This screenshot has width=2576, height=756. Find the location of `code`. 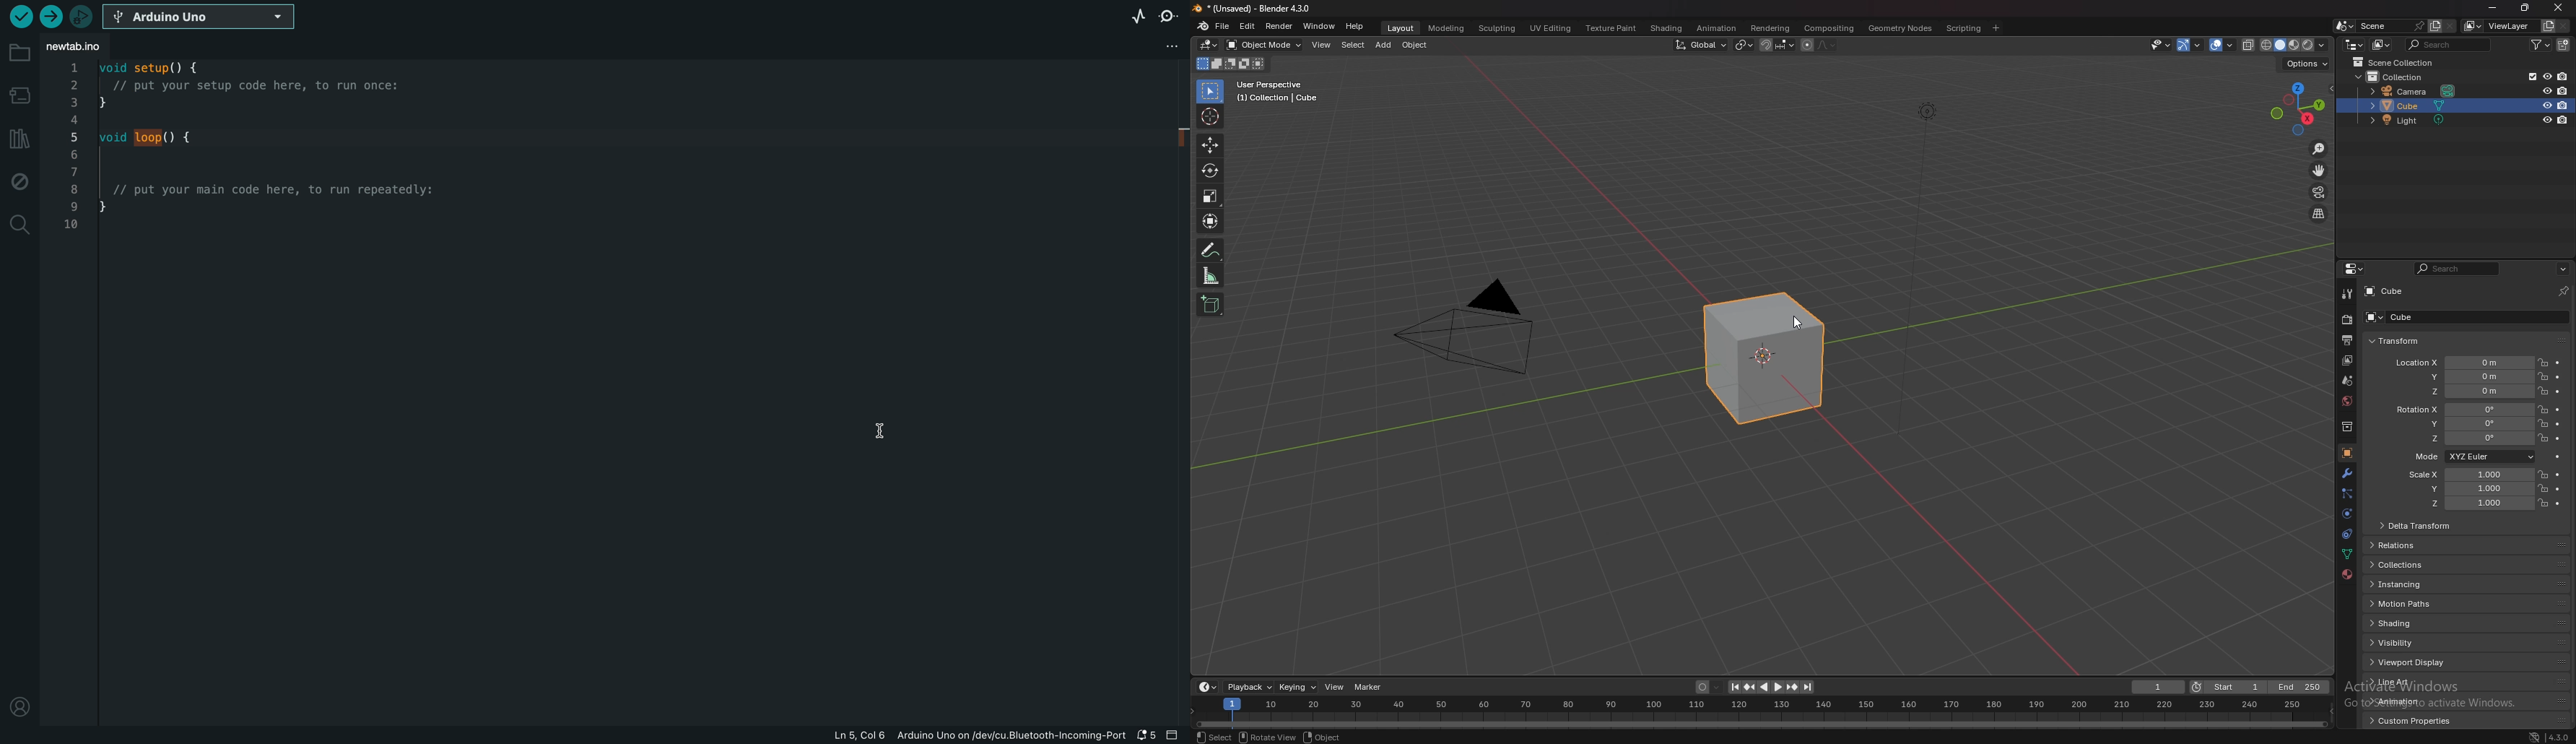

code is located at coordinates (253, 174).